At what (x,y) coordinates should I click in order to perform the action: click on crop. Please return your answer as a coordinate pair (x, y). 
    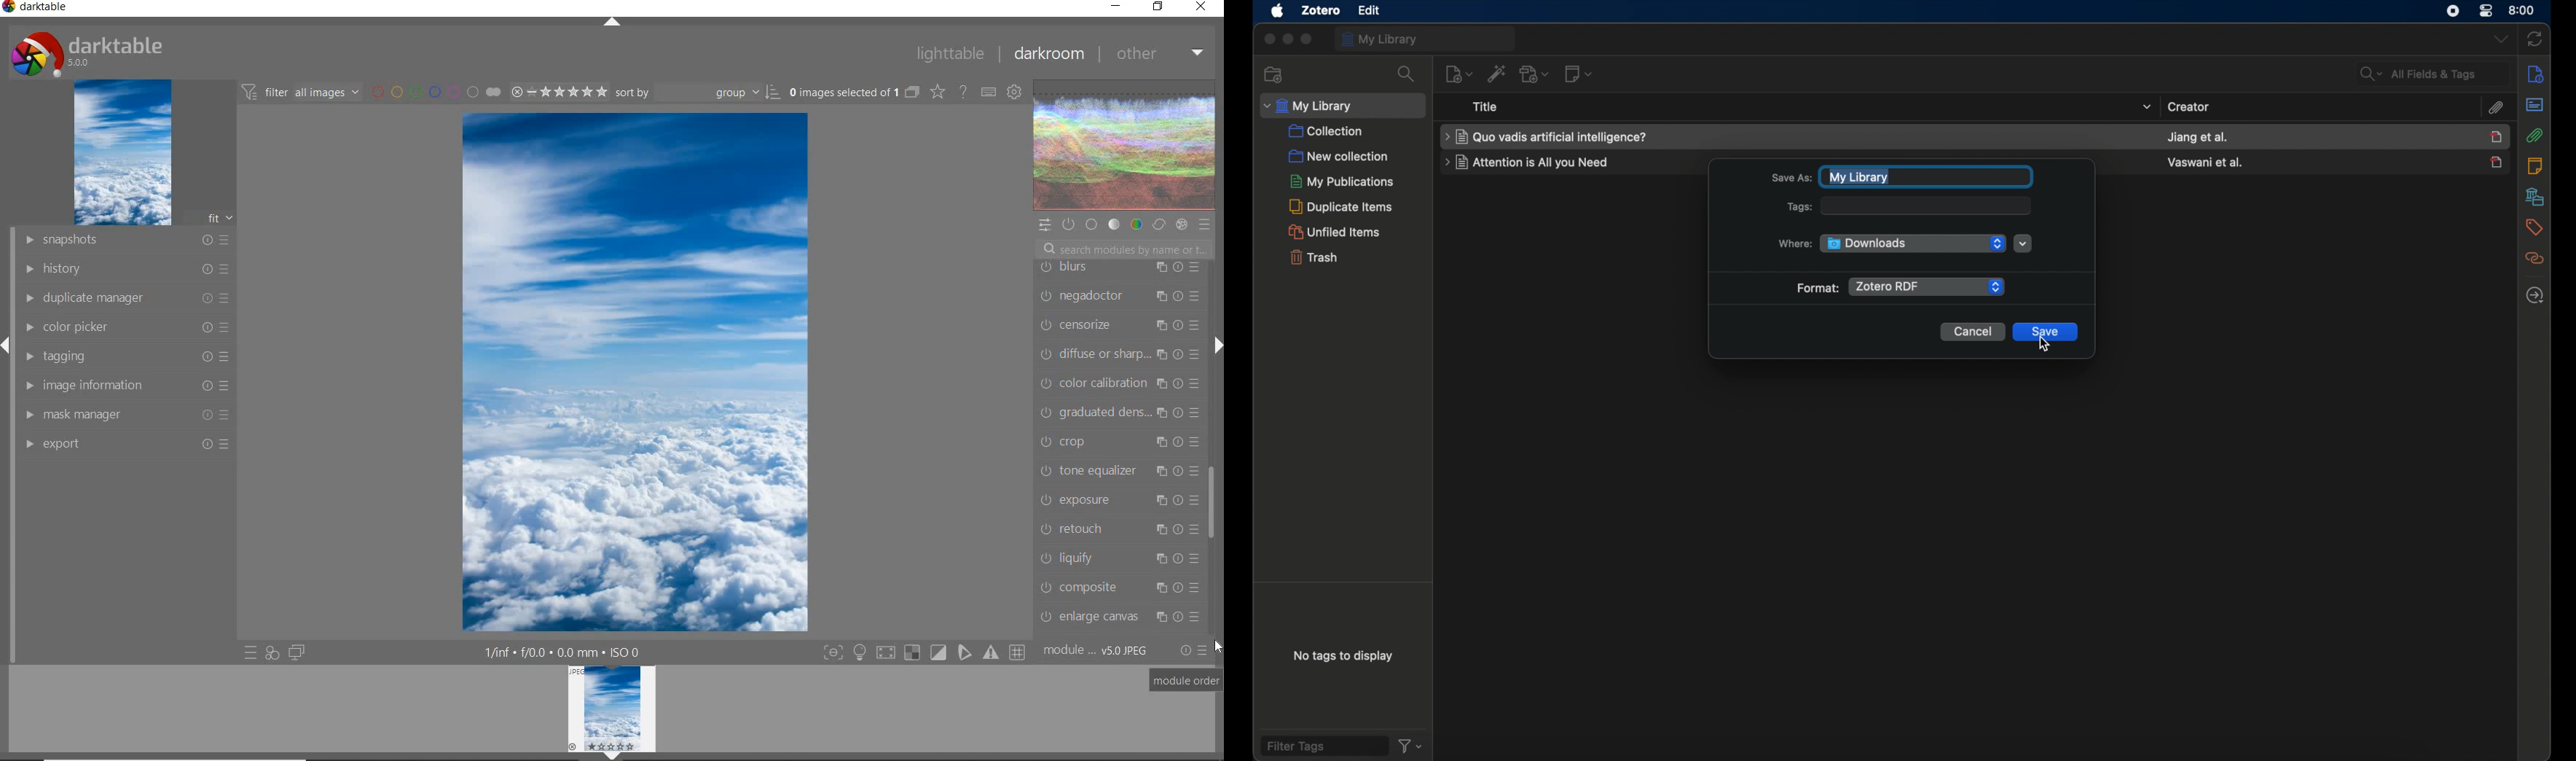
    Looking at the image, I should click on (1118, 440).